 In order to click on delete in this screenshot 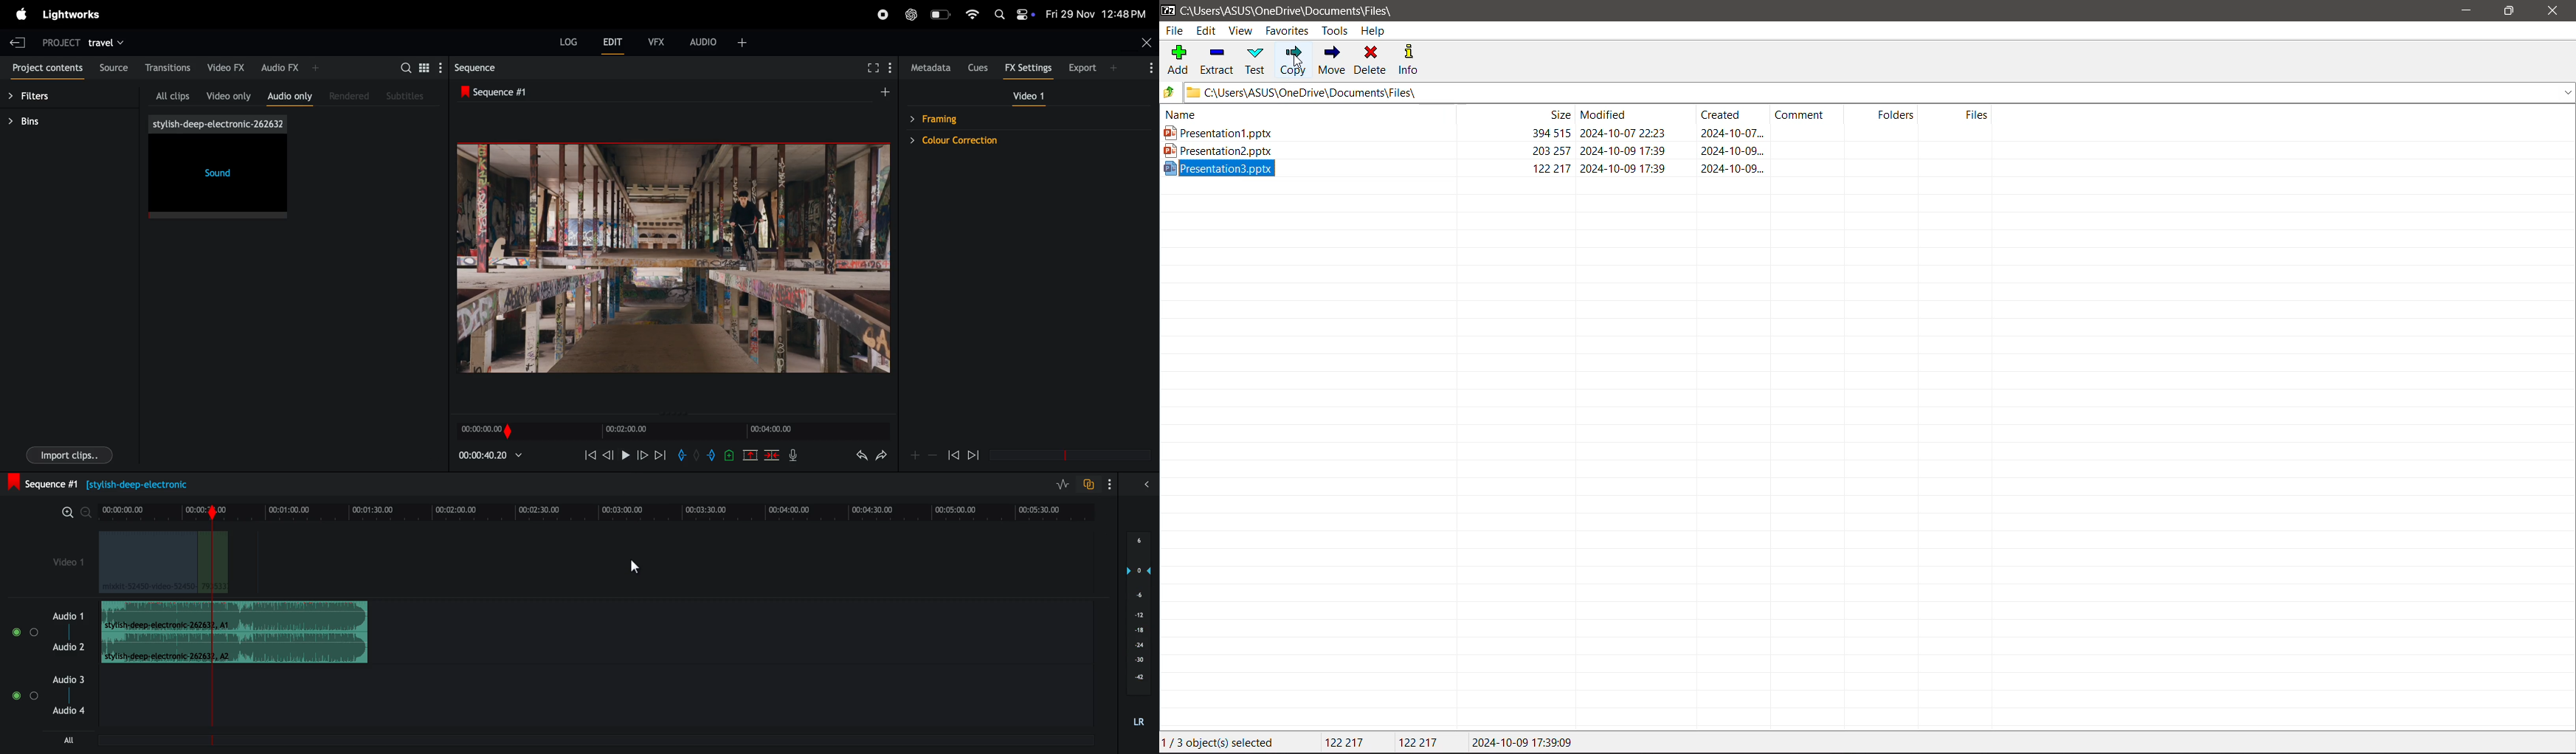, I will do `click(772, 454)`.